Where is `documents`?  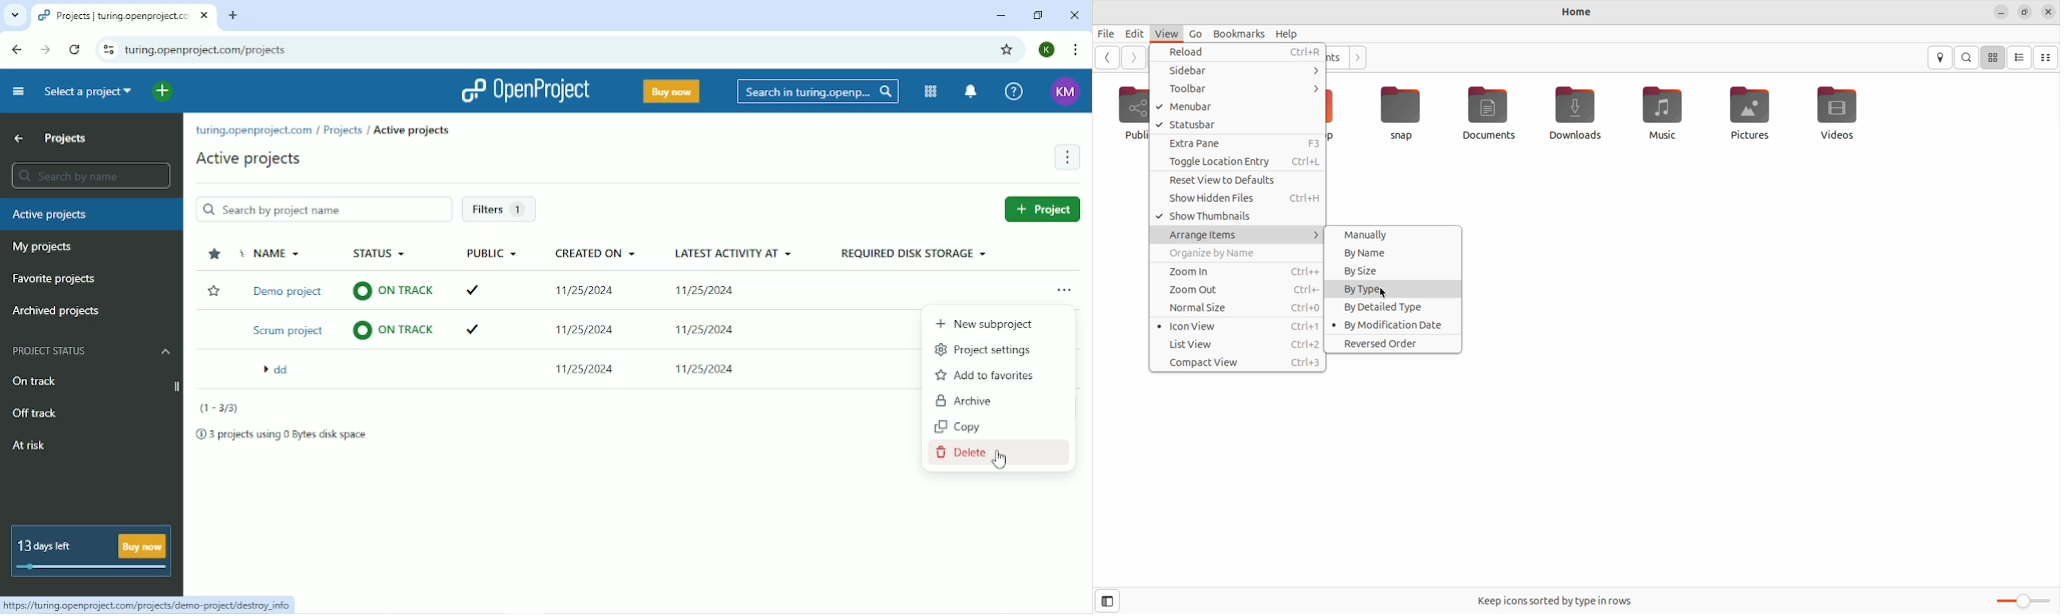 documents is located at coordinates (1490, 115).